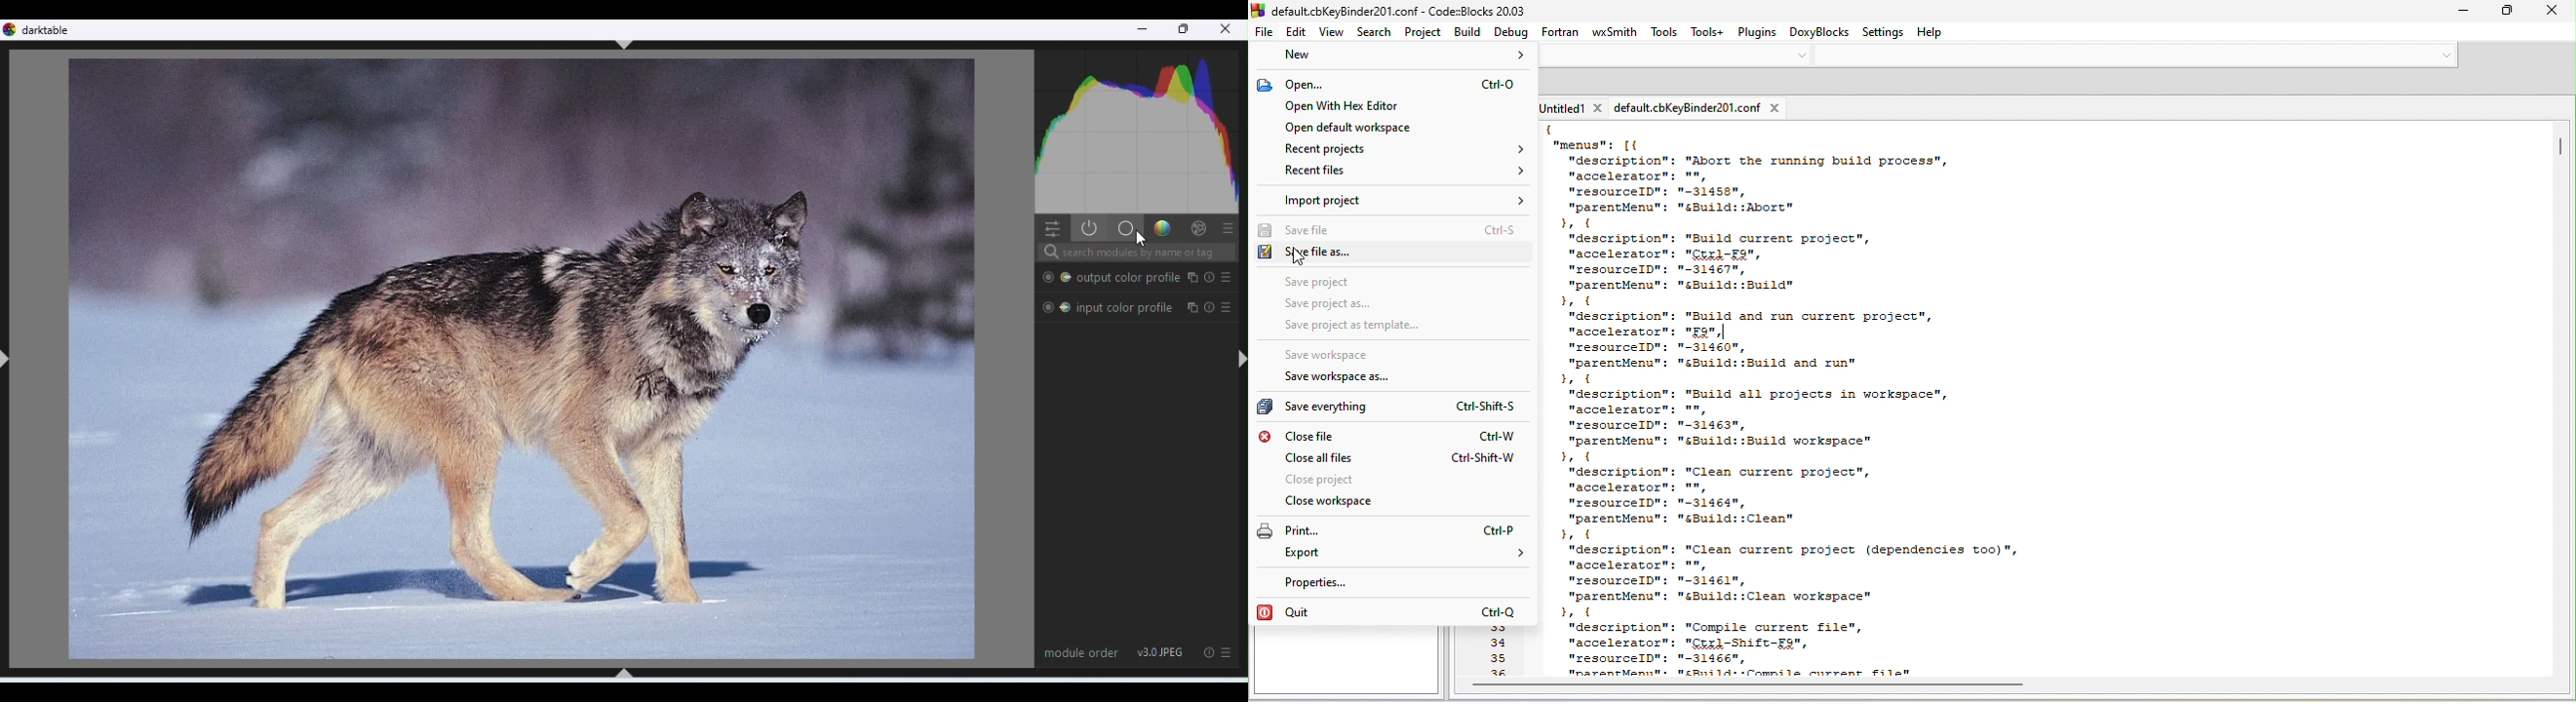 This screenshot has width=2576, height=728. I want to click on settings, so click(1882, 30).